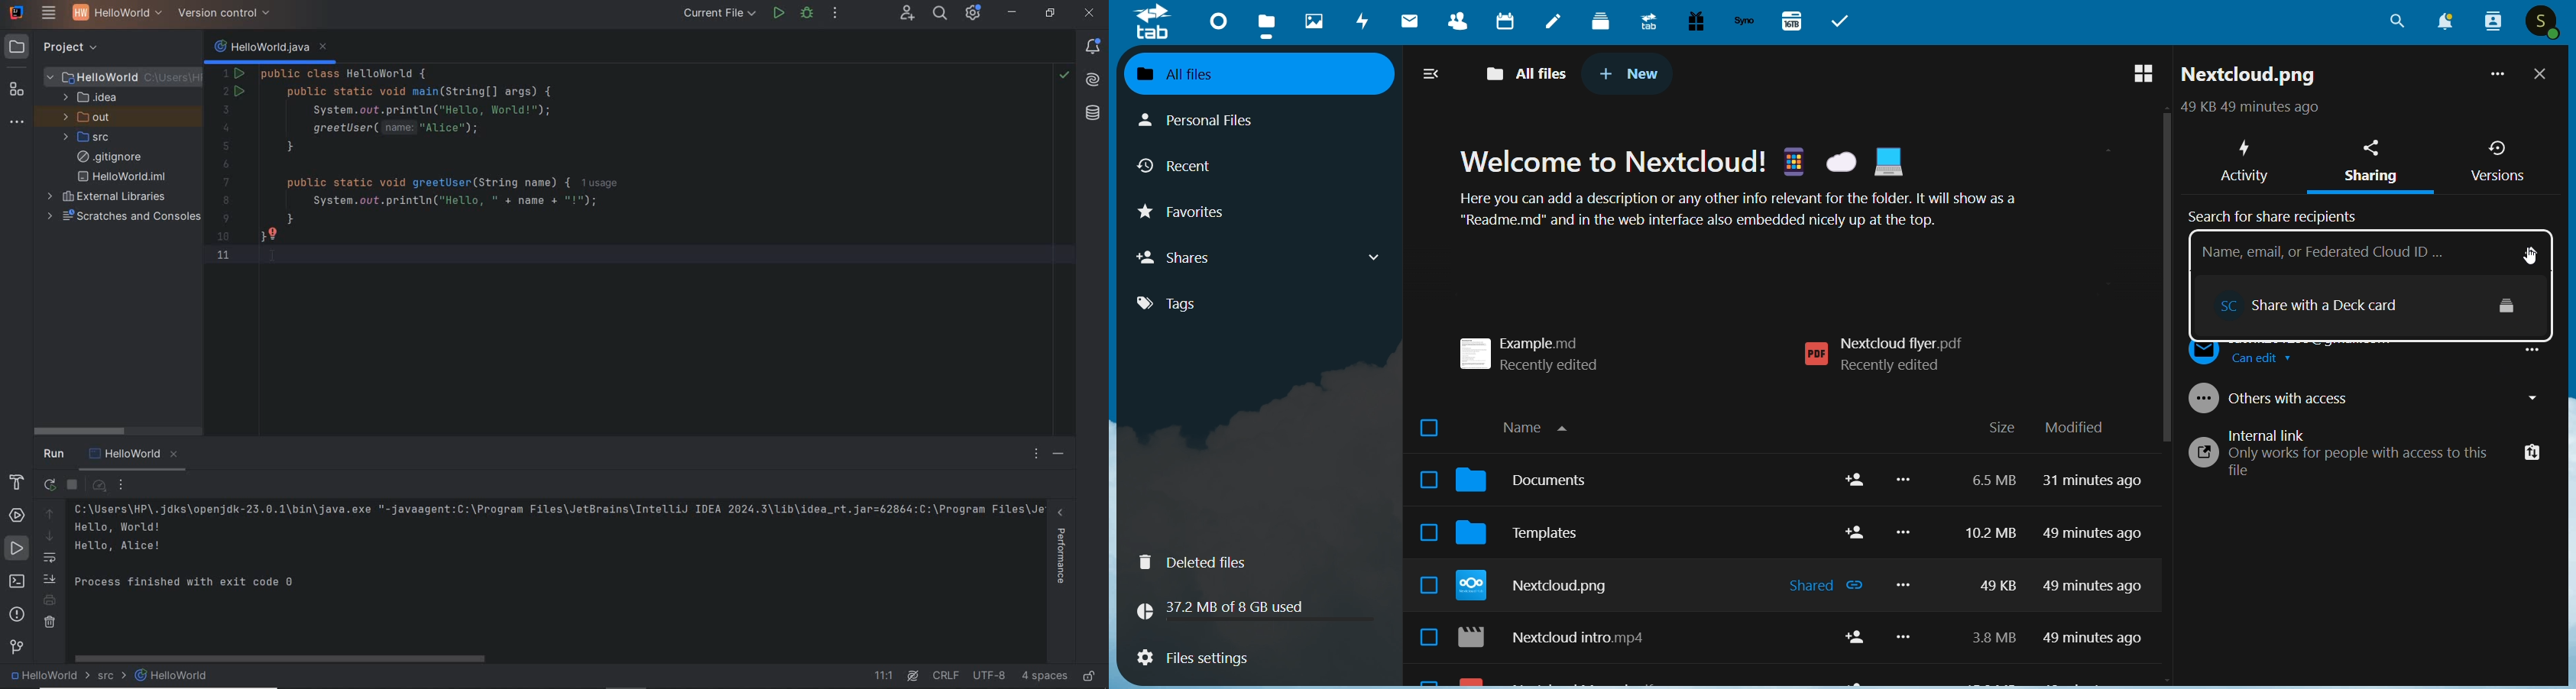  Describe the element at coordinates (1181, 169) in the screenshot. I see `recent` at that location.